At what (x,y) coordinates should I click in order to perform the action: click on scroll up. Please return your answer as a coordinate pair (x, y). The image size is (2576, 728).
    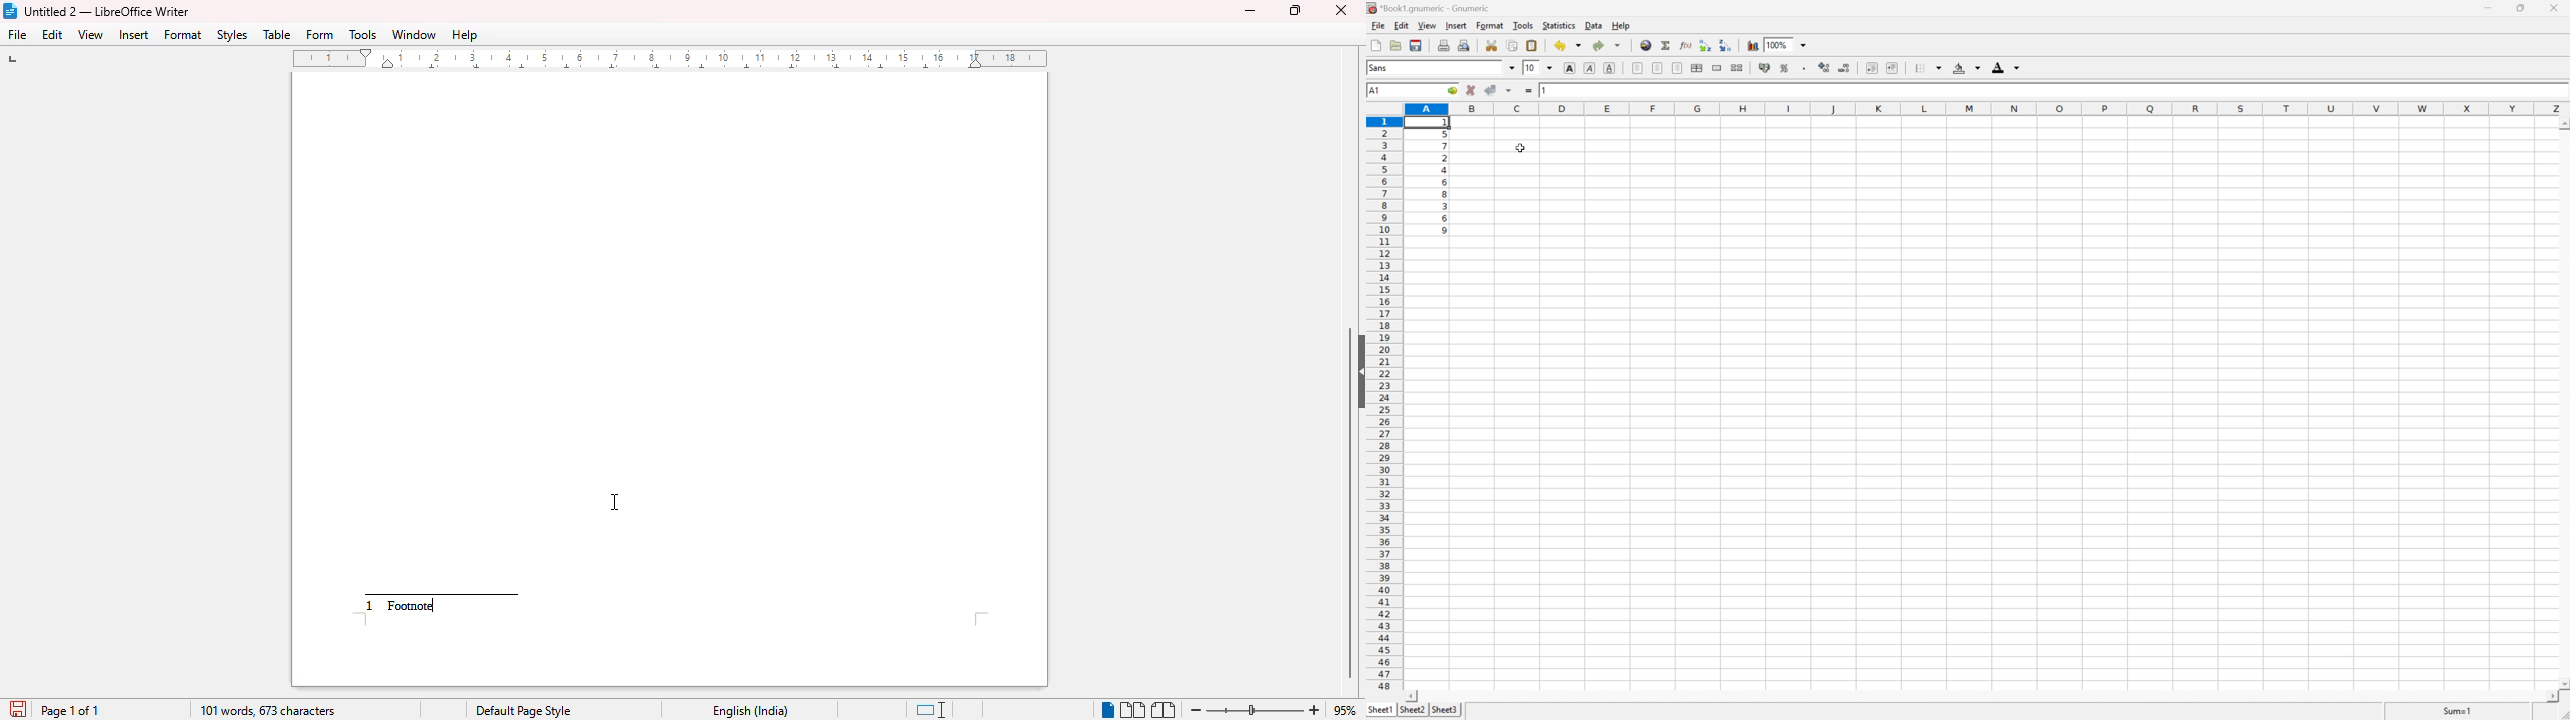
    Looking at the image, I should click on (2563, 122).